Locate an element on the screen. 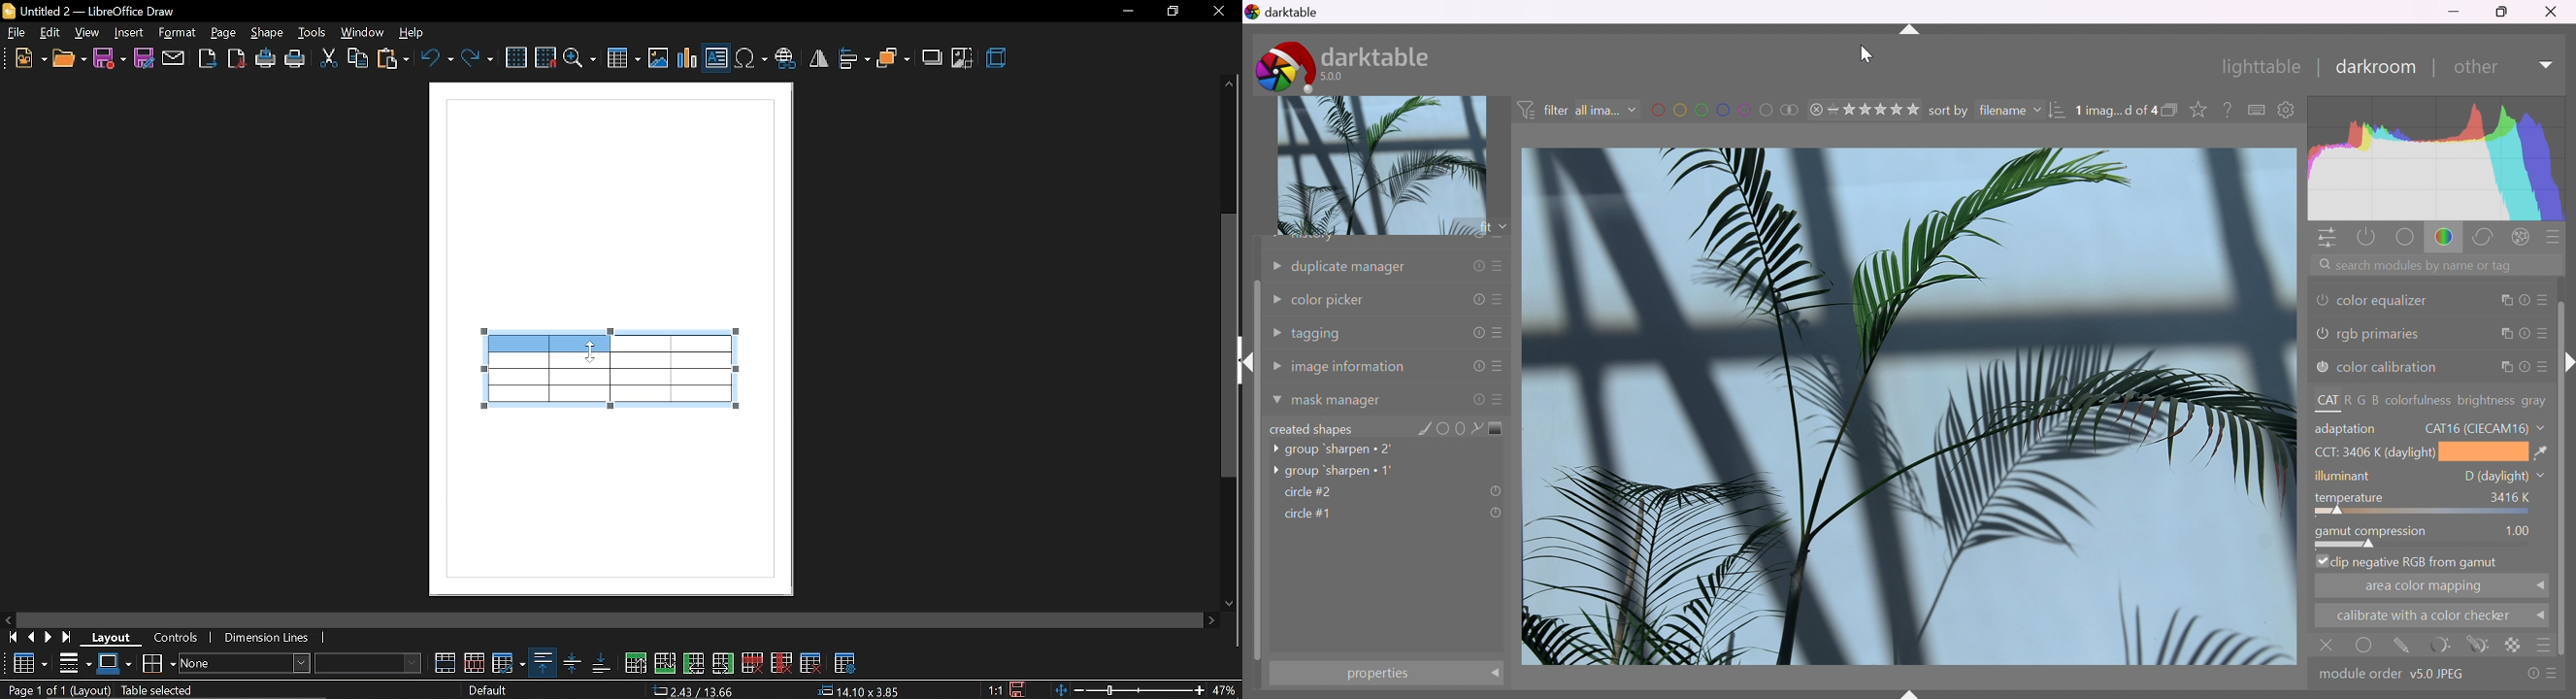  print is located at coordinates (296, 60).